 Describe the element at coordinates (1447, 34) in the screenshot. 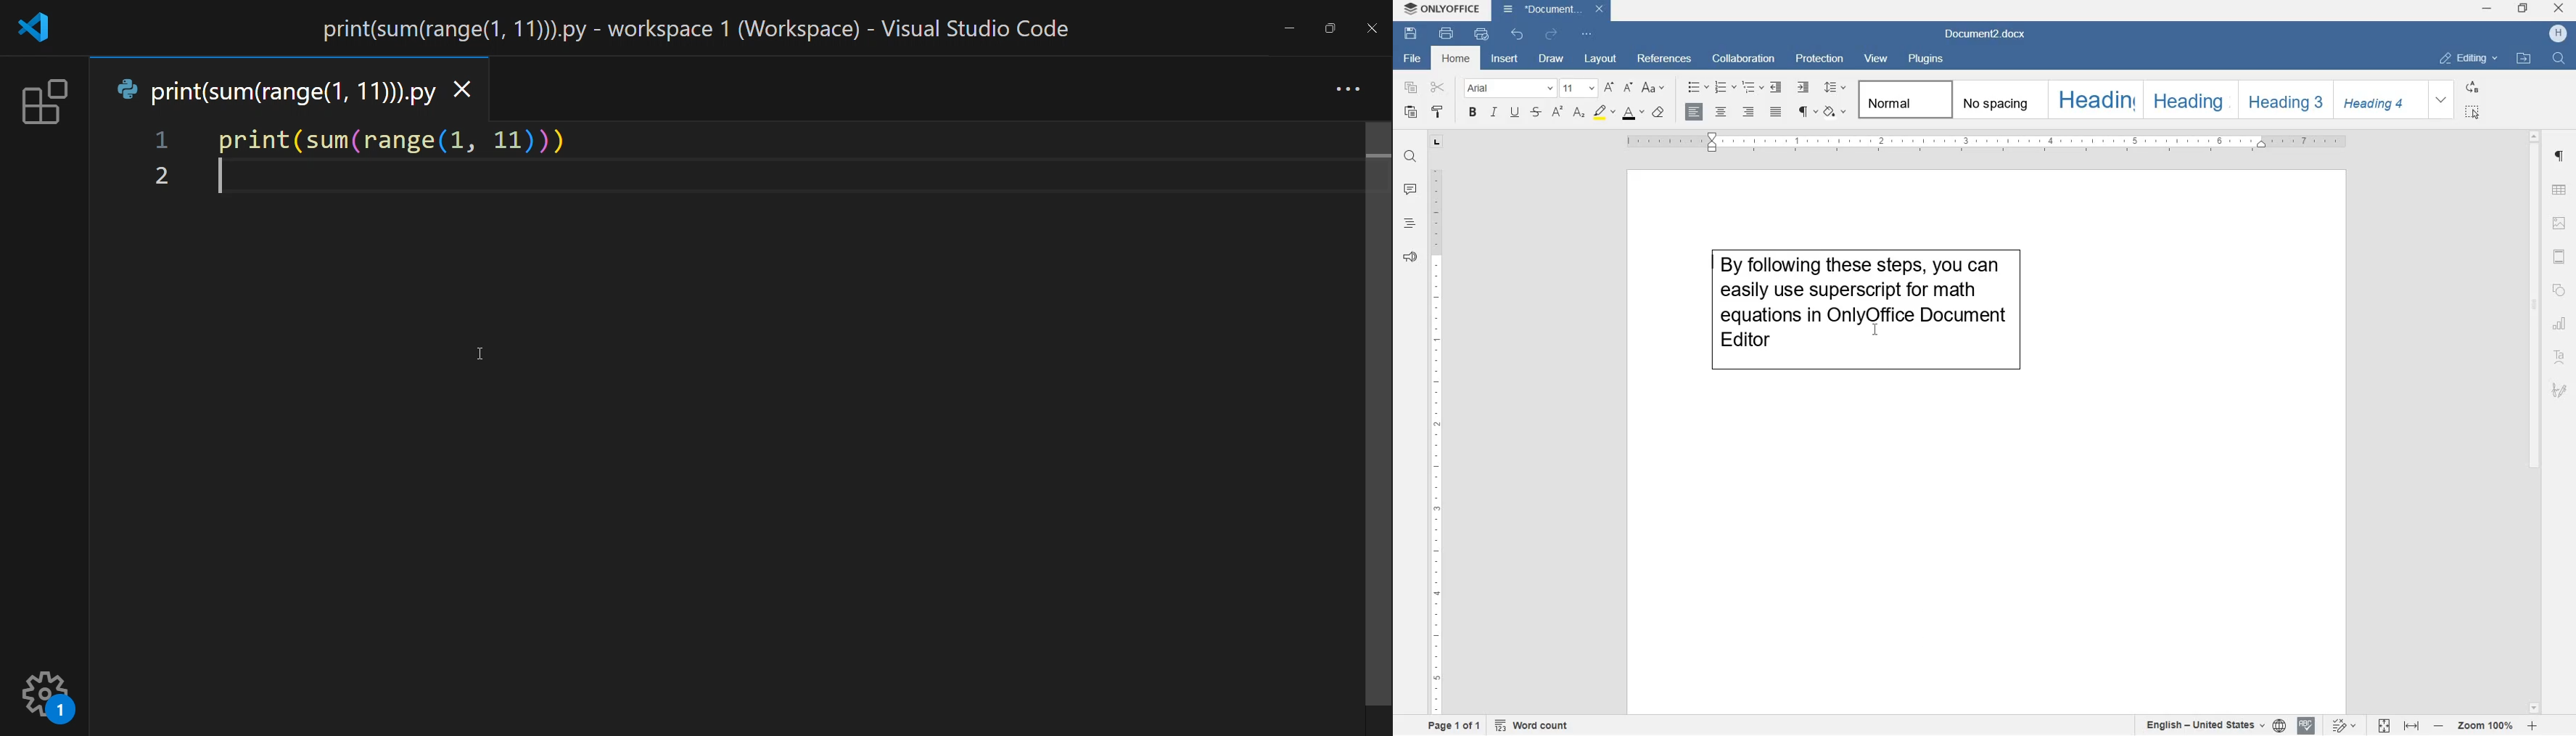

I see `print` at that location.